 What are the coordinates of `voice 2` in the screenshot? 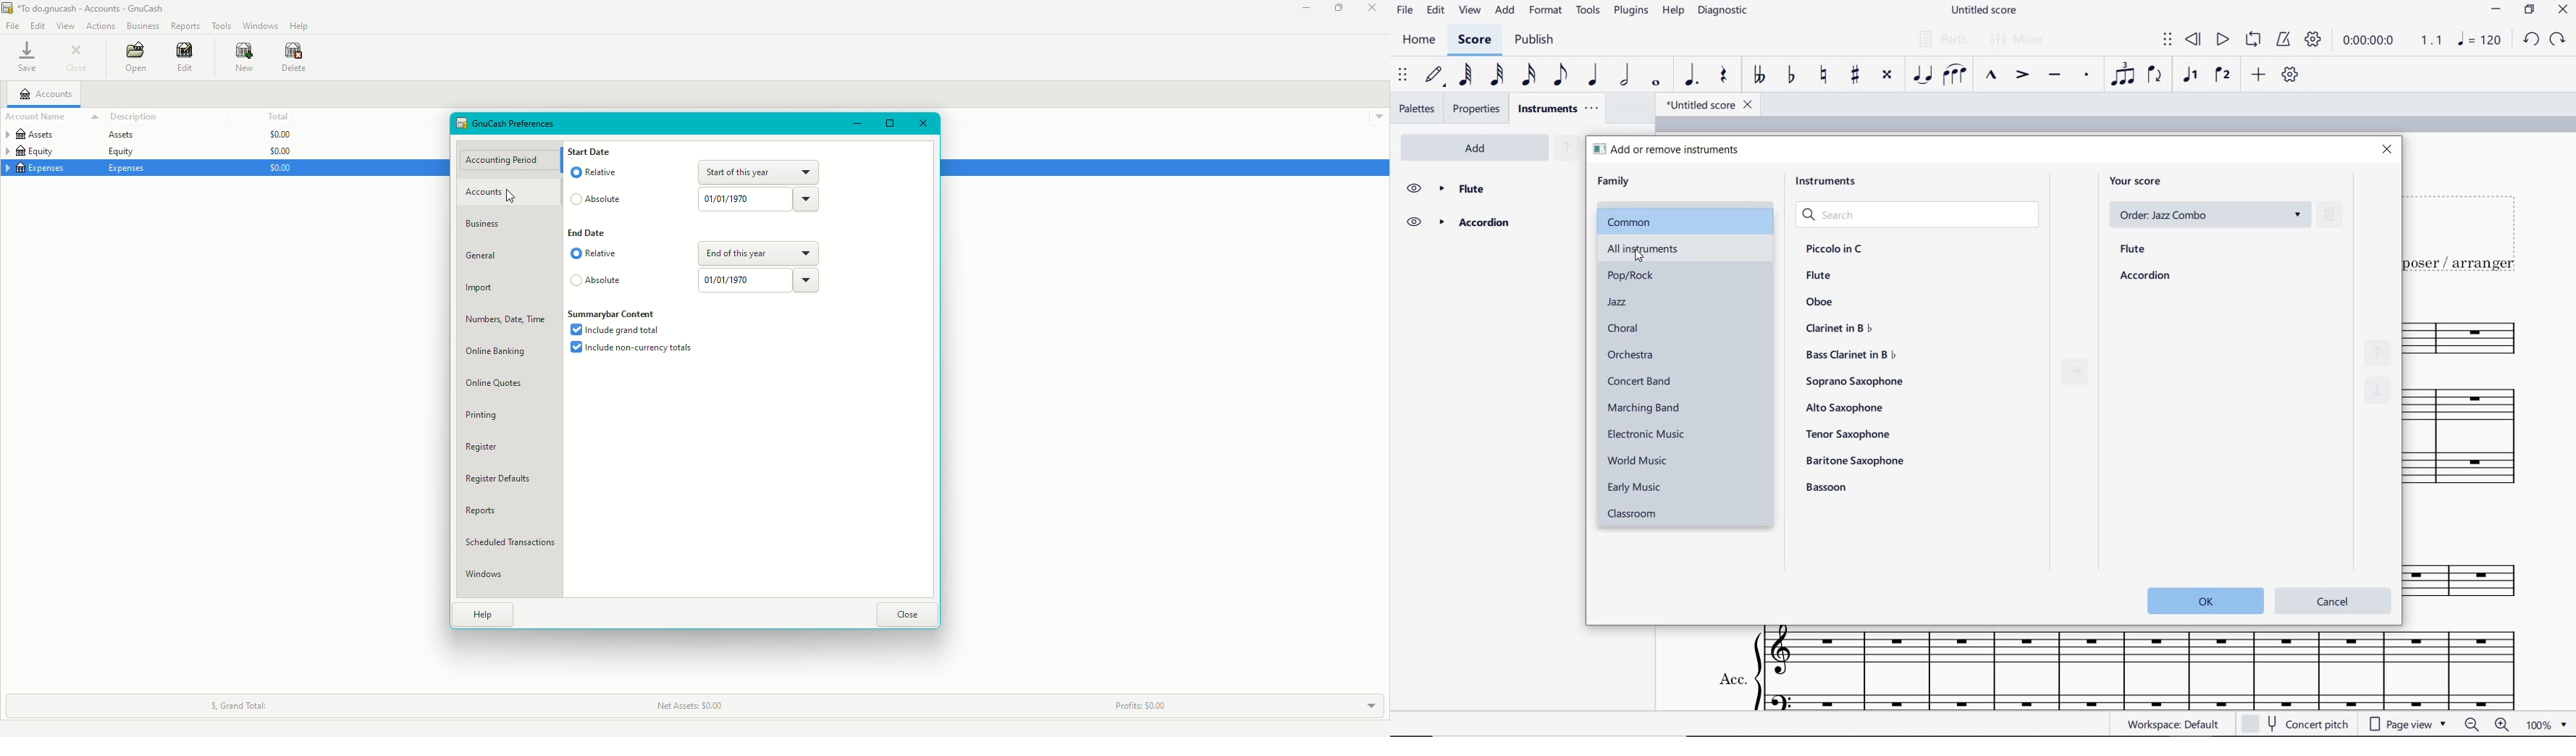 It's located at (2222, 76).